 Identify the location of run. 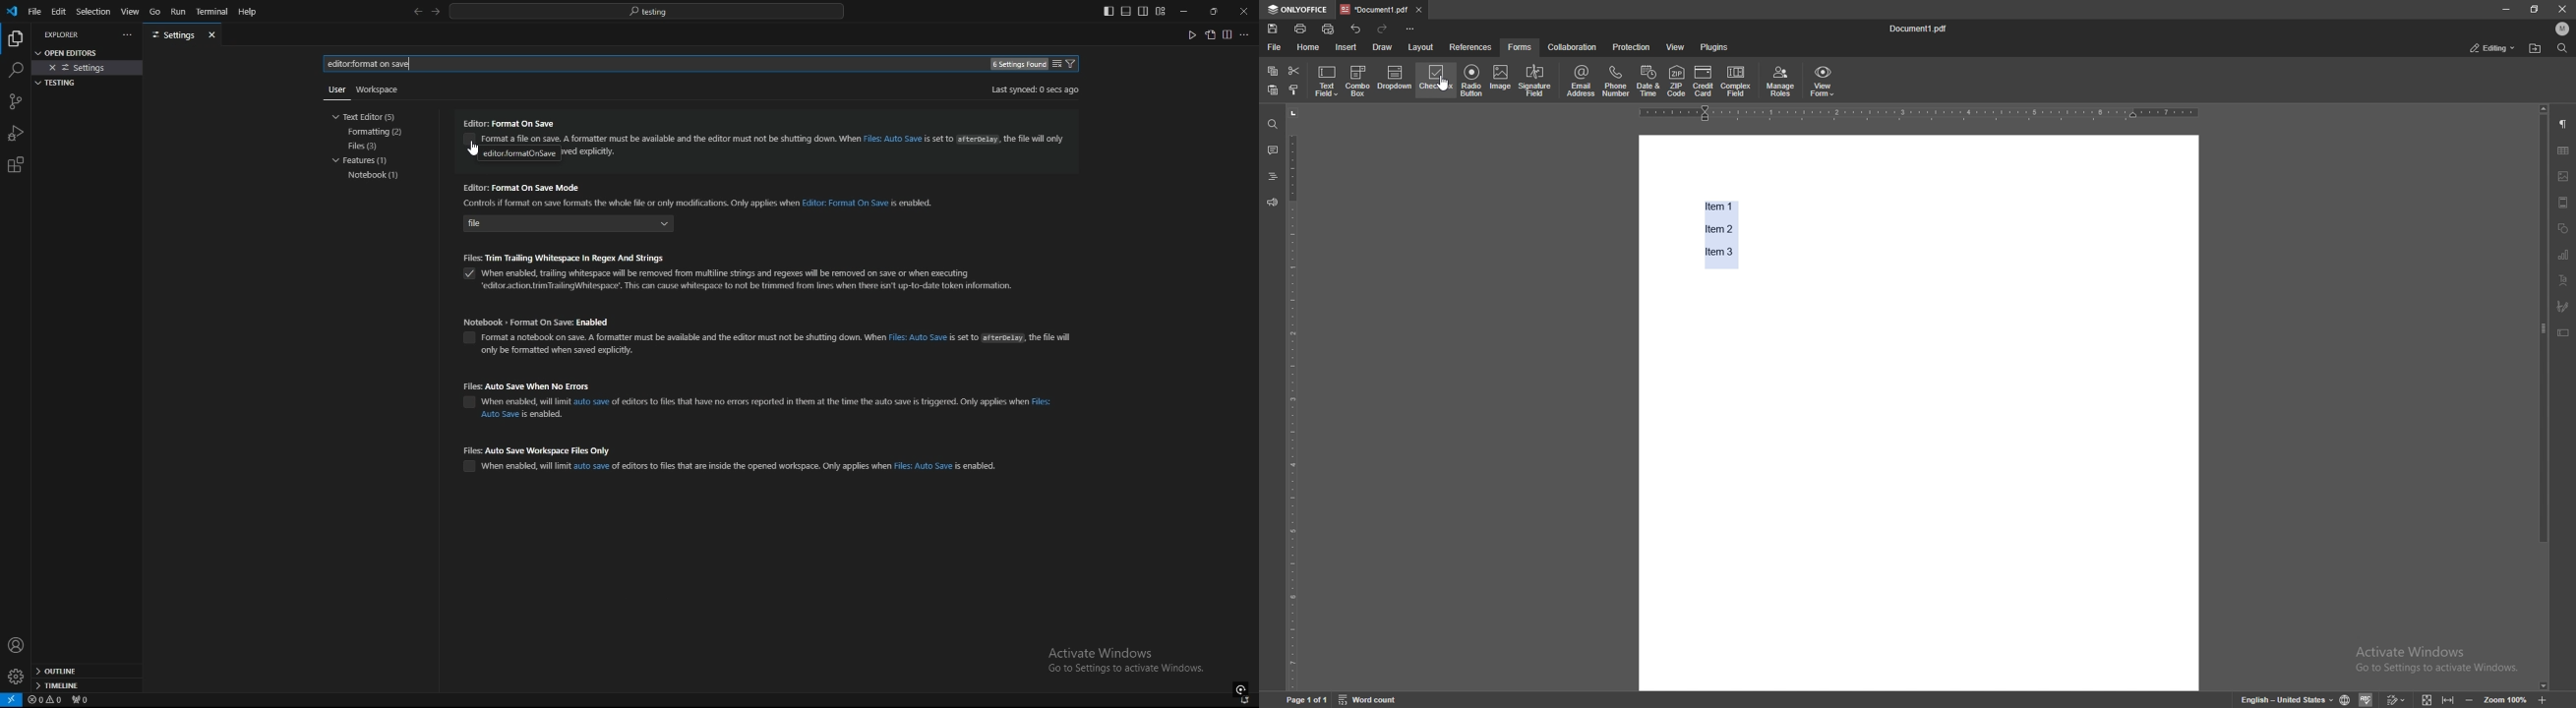
(177, 12).